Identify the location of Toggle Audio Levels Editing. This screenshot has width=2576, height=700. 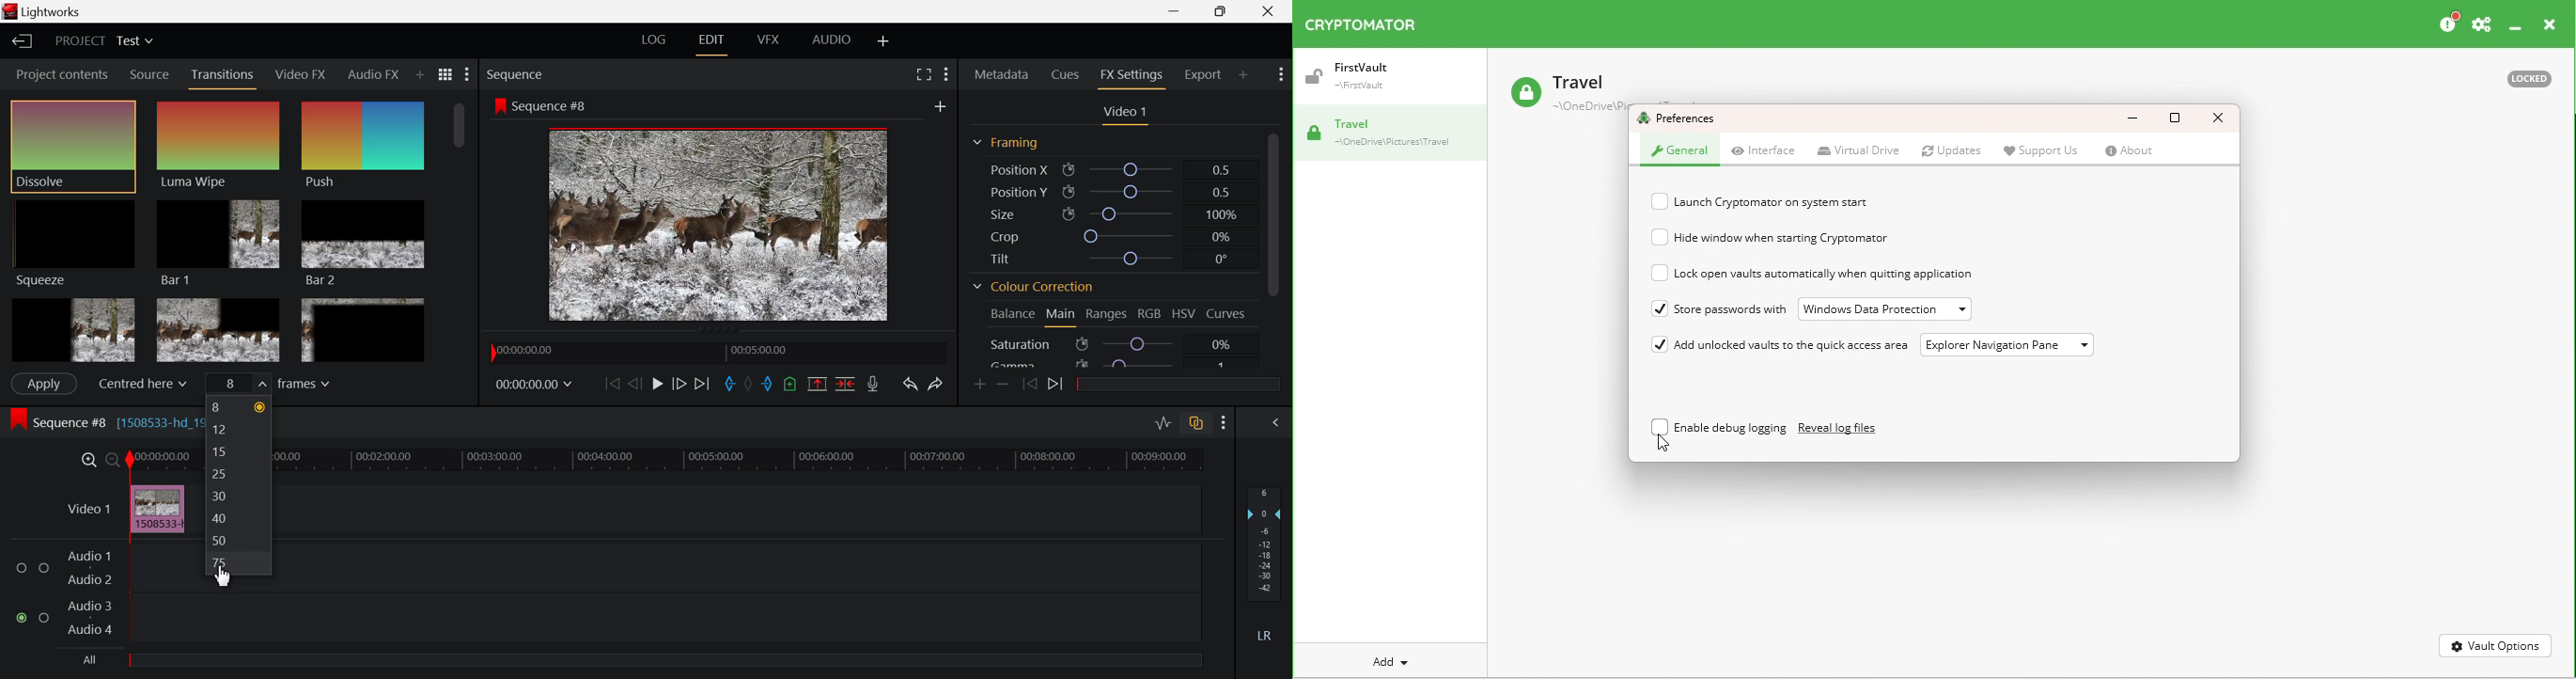
(1161, 424).